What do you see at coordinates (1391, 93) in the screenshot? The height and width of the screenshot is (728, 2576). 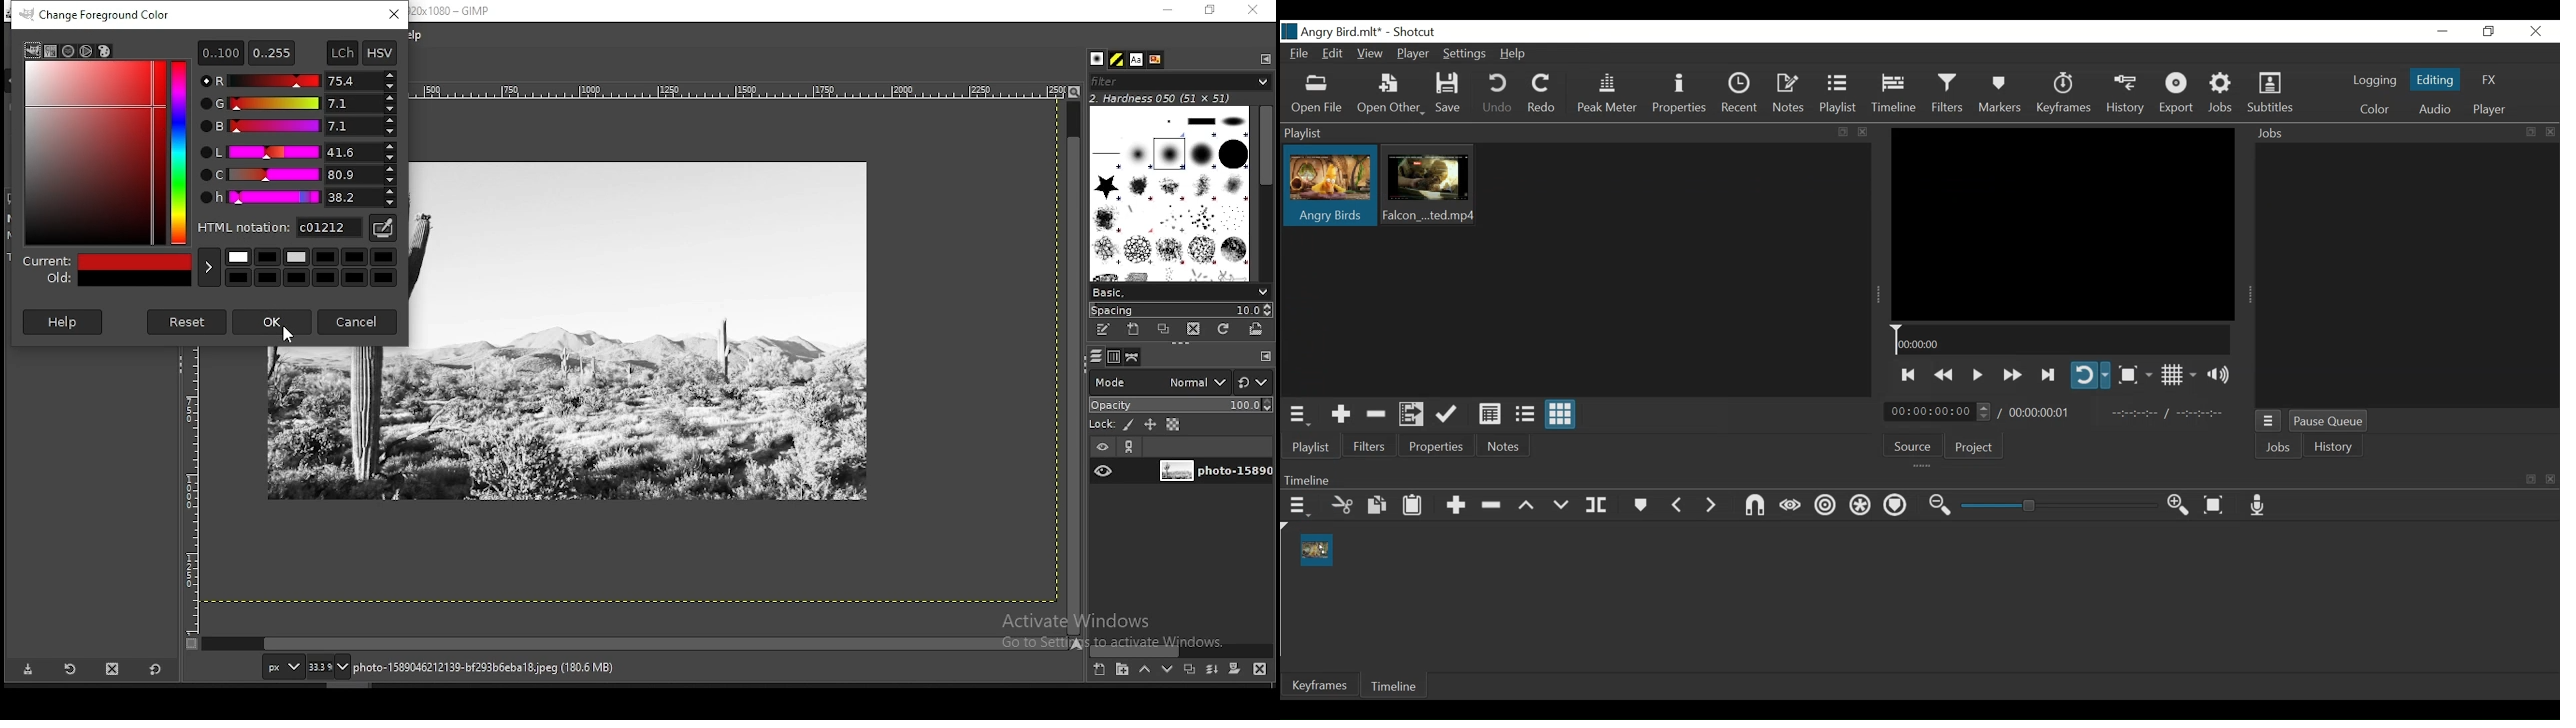 I see `Open Other` at bounding box center [1391, 93].